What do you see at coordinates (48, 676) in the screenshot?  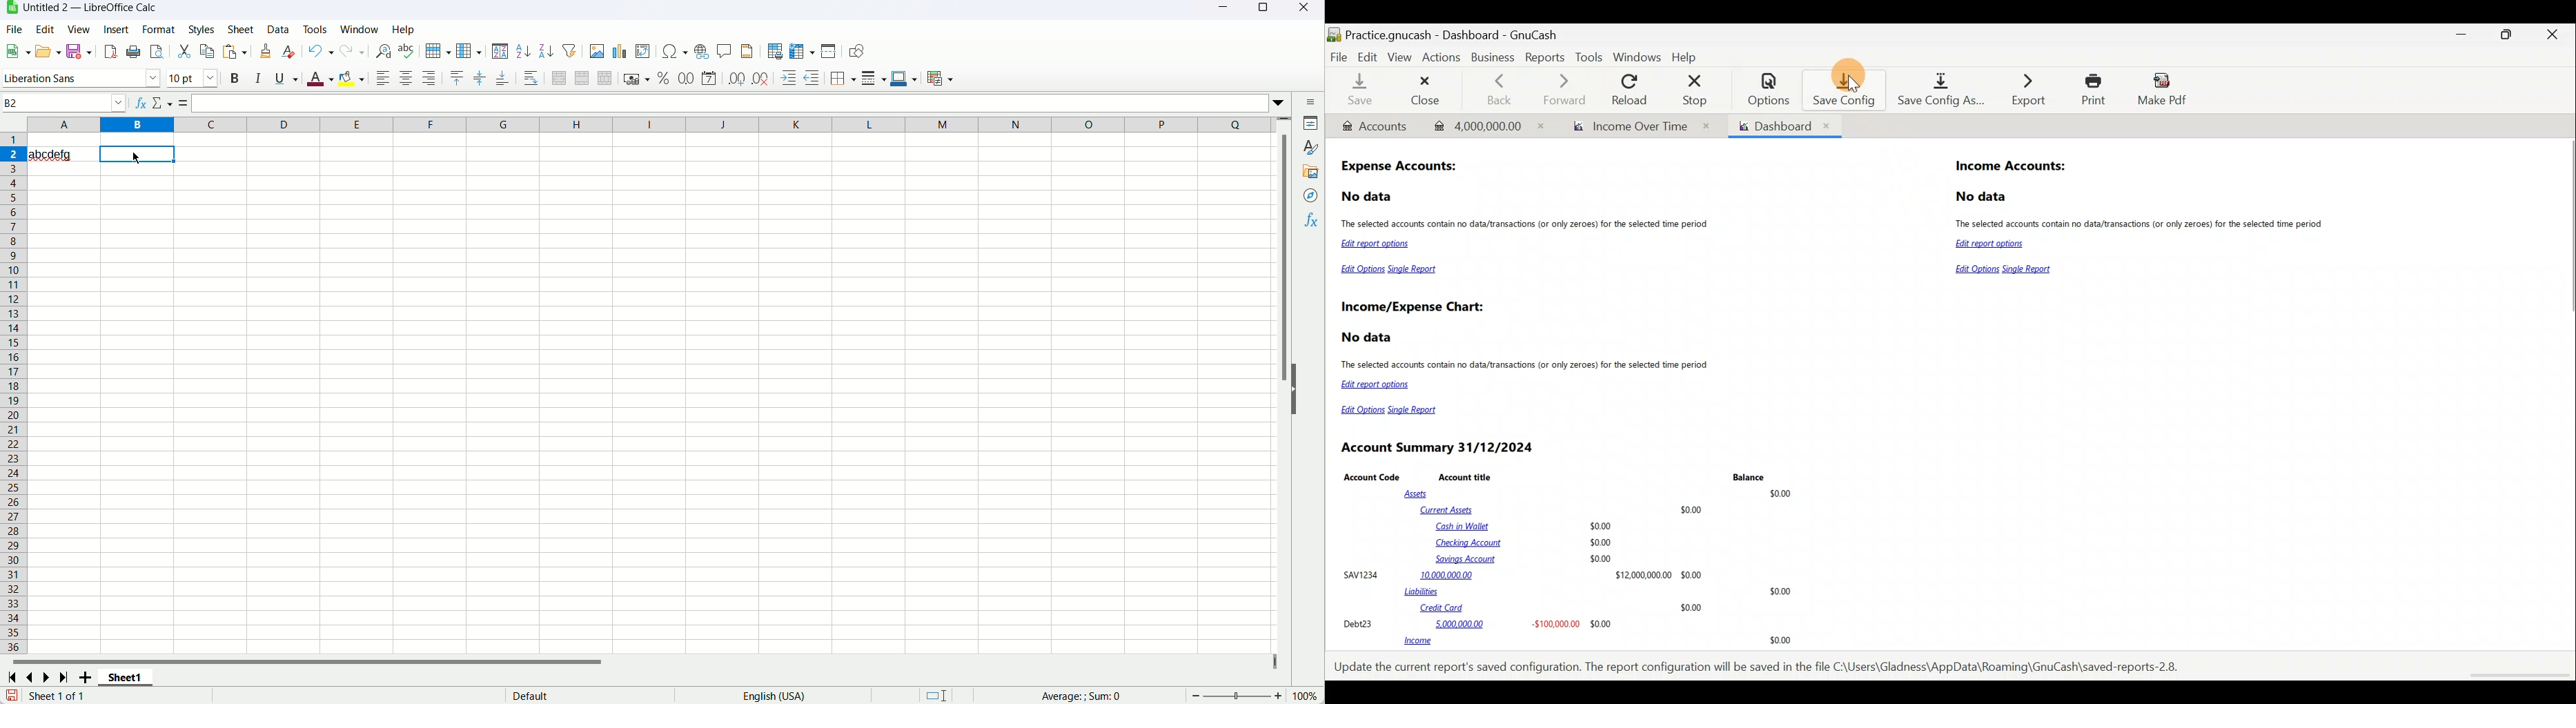 I see `scroll to next page` at bounding box center [48, 676].